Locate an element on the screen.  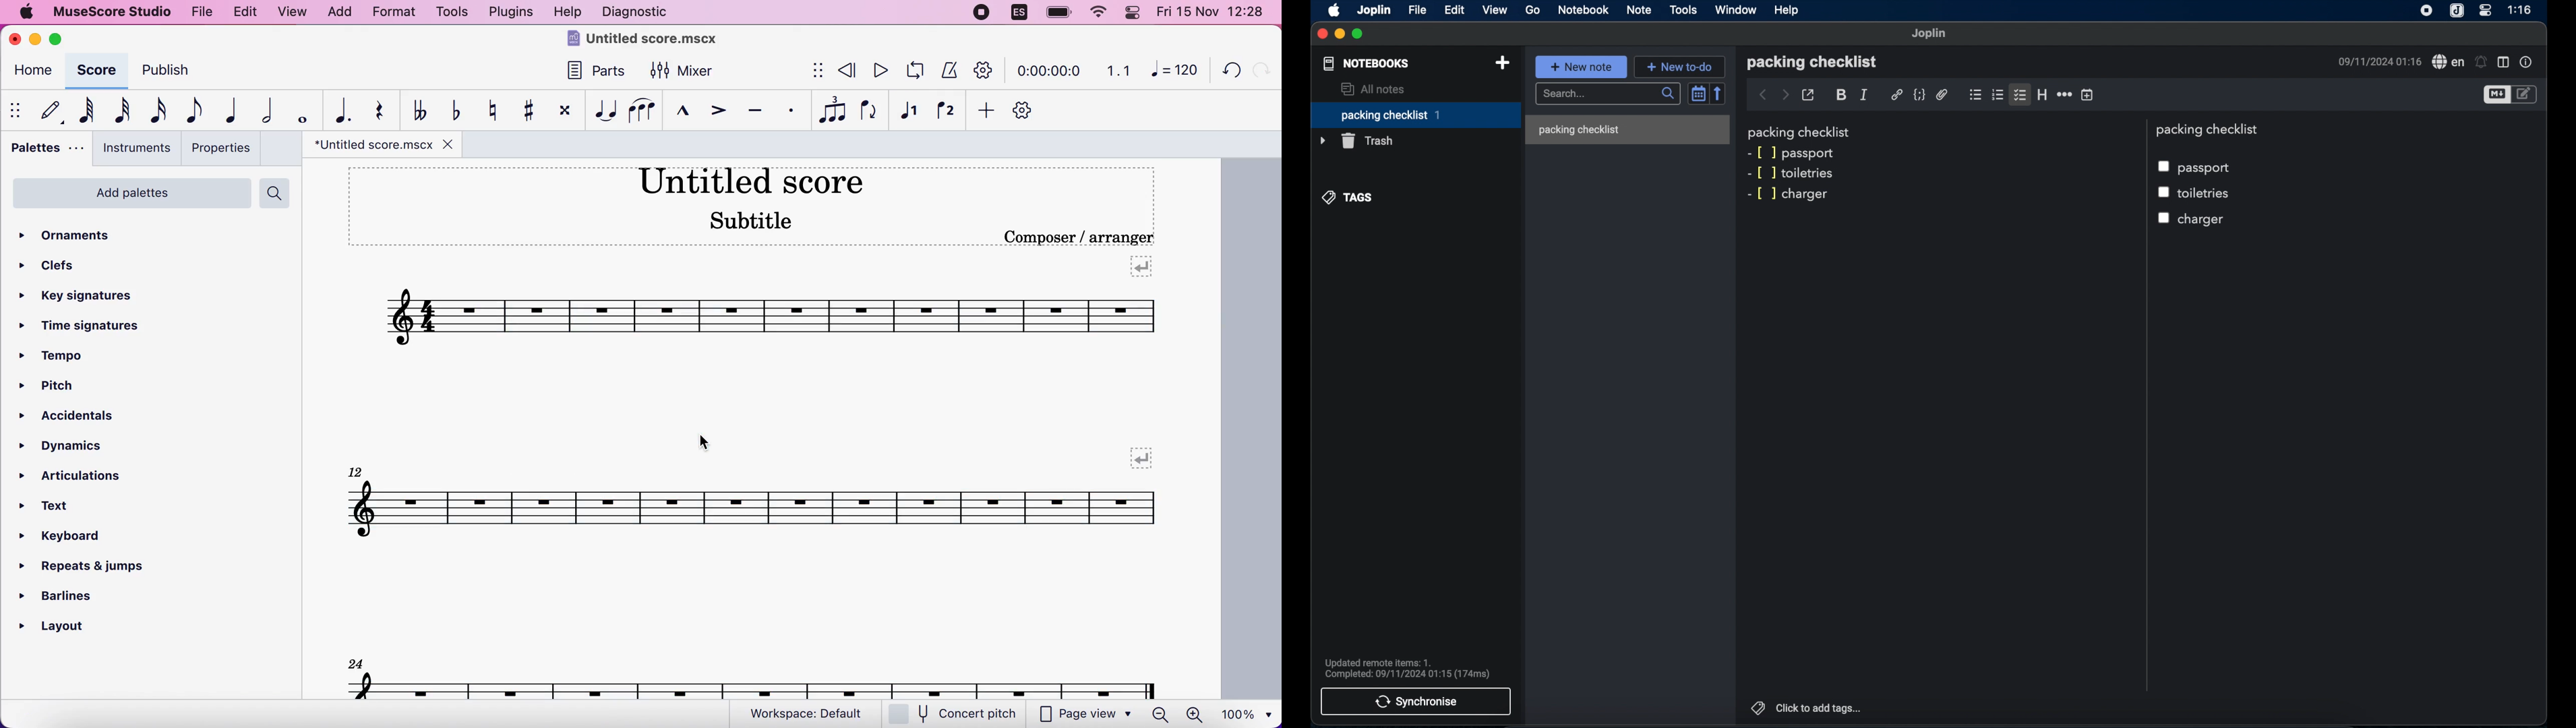
attach file is located at coordinates (1942, 94).